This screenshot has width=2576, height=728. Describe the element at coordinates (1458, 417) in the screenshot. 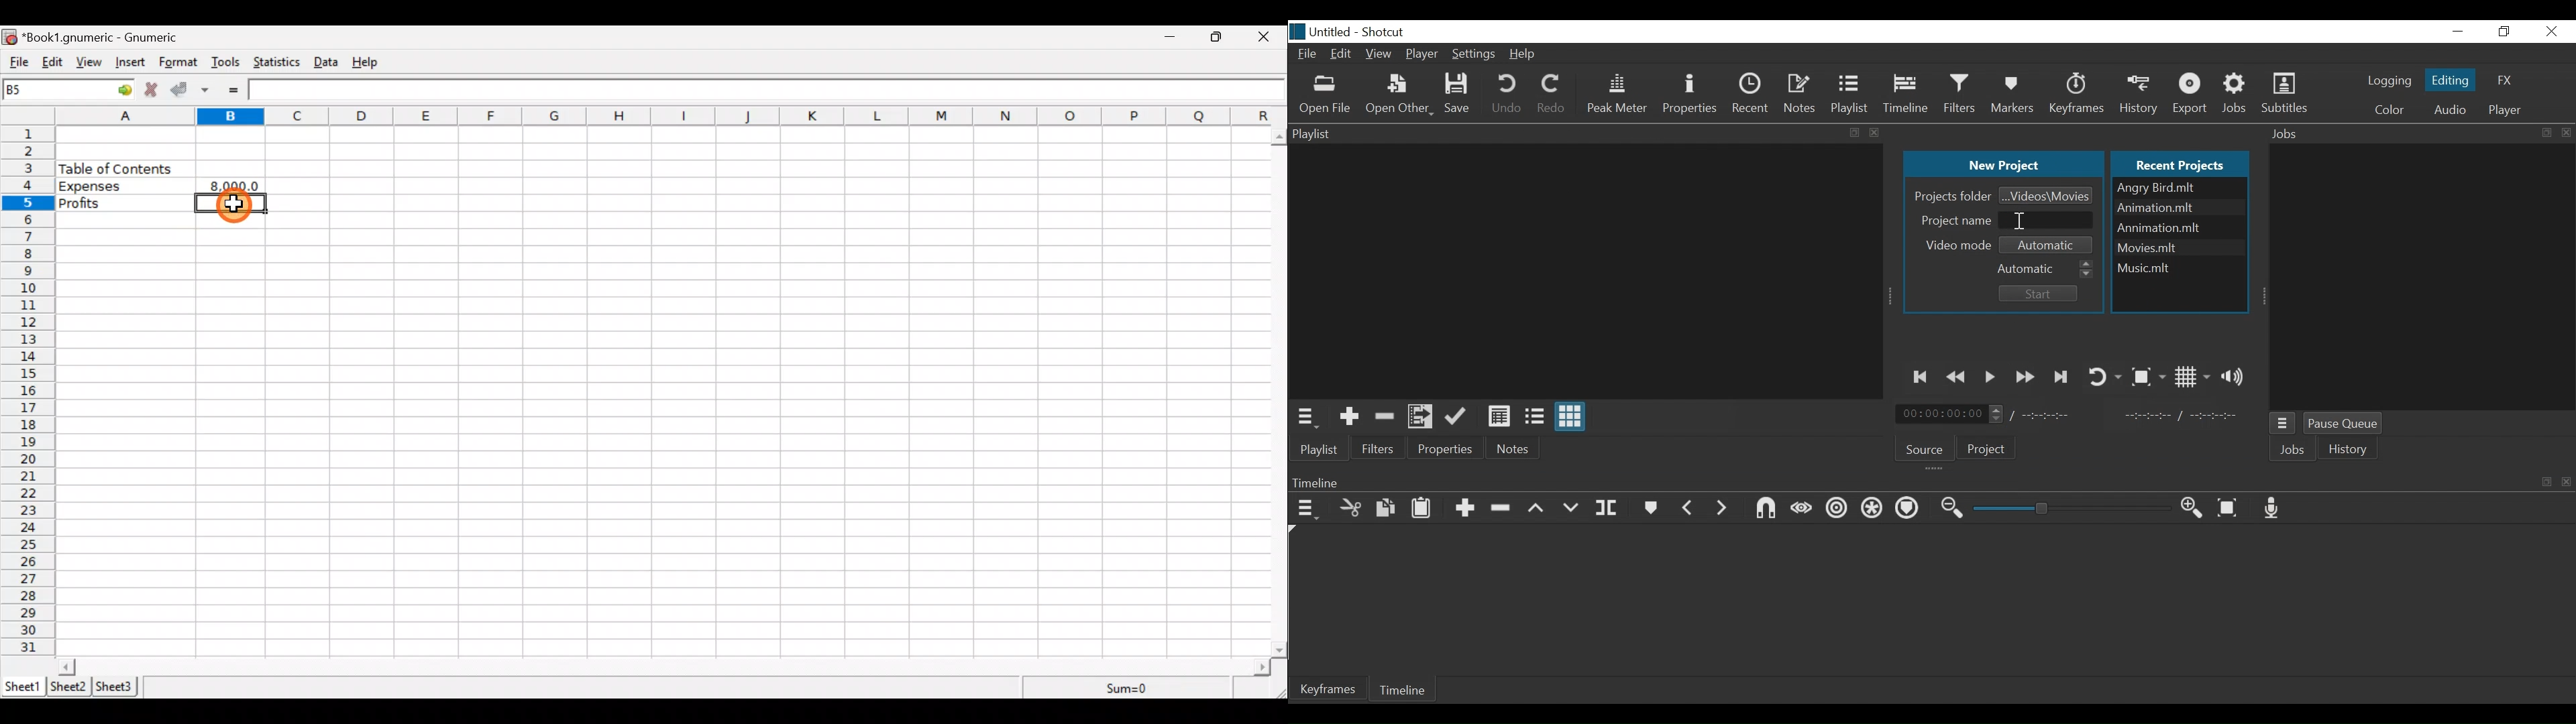

I see `Update` at that location.